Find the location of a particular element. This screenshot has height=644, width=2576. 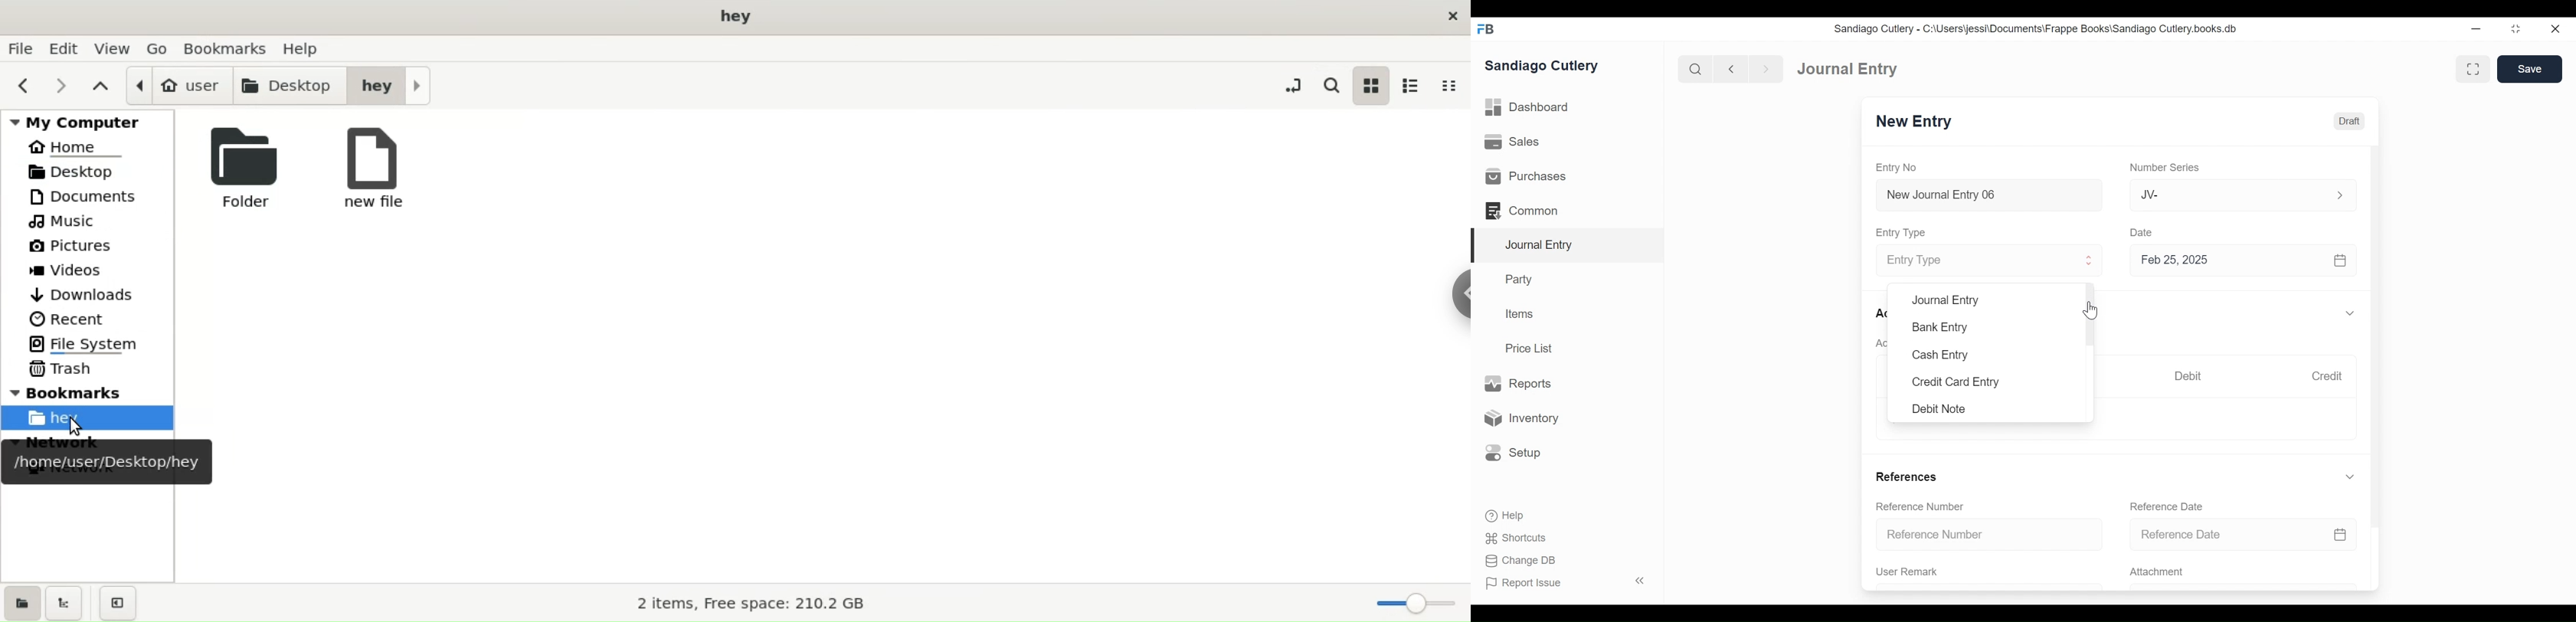

Vertical Scroll bar is located at coordinates (2090, 313).